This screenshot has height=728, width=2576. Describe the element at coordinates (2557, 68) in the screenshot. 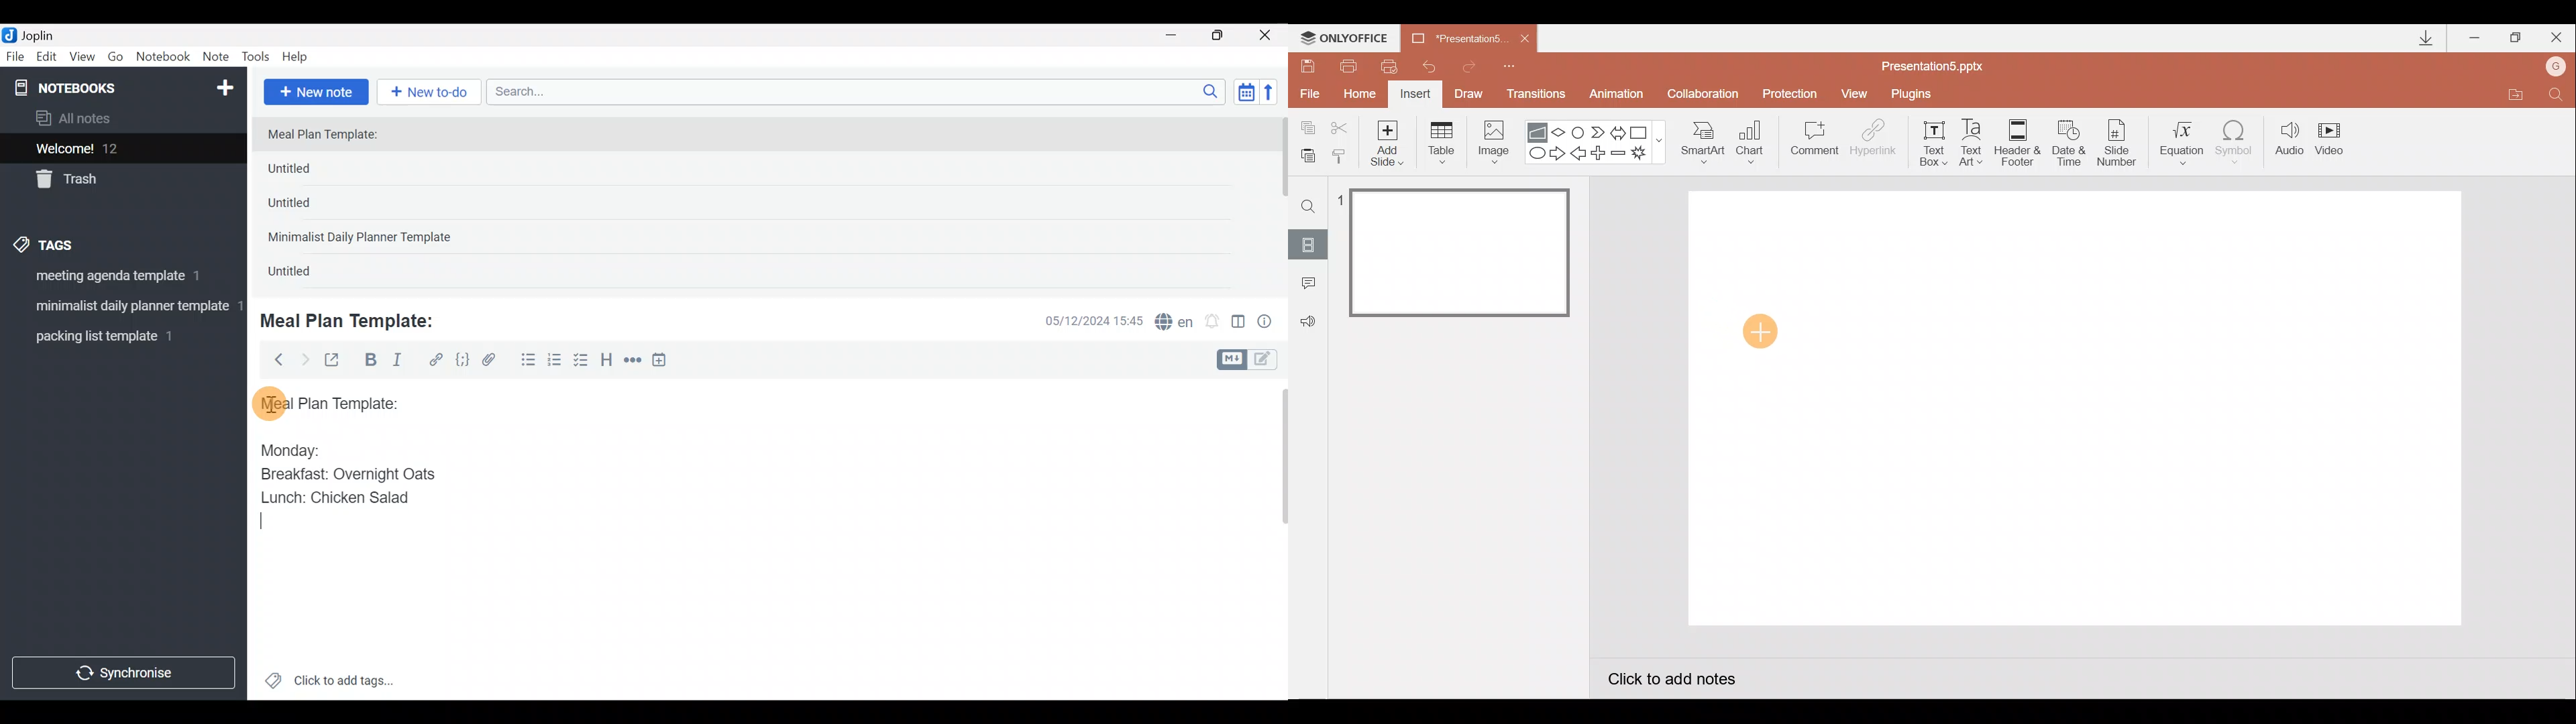

I see `Account name` at that location.